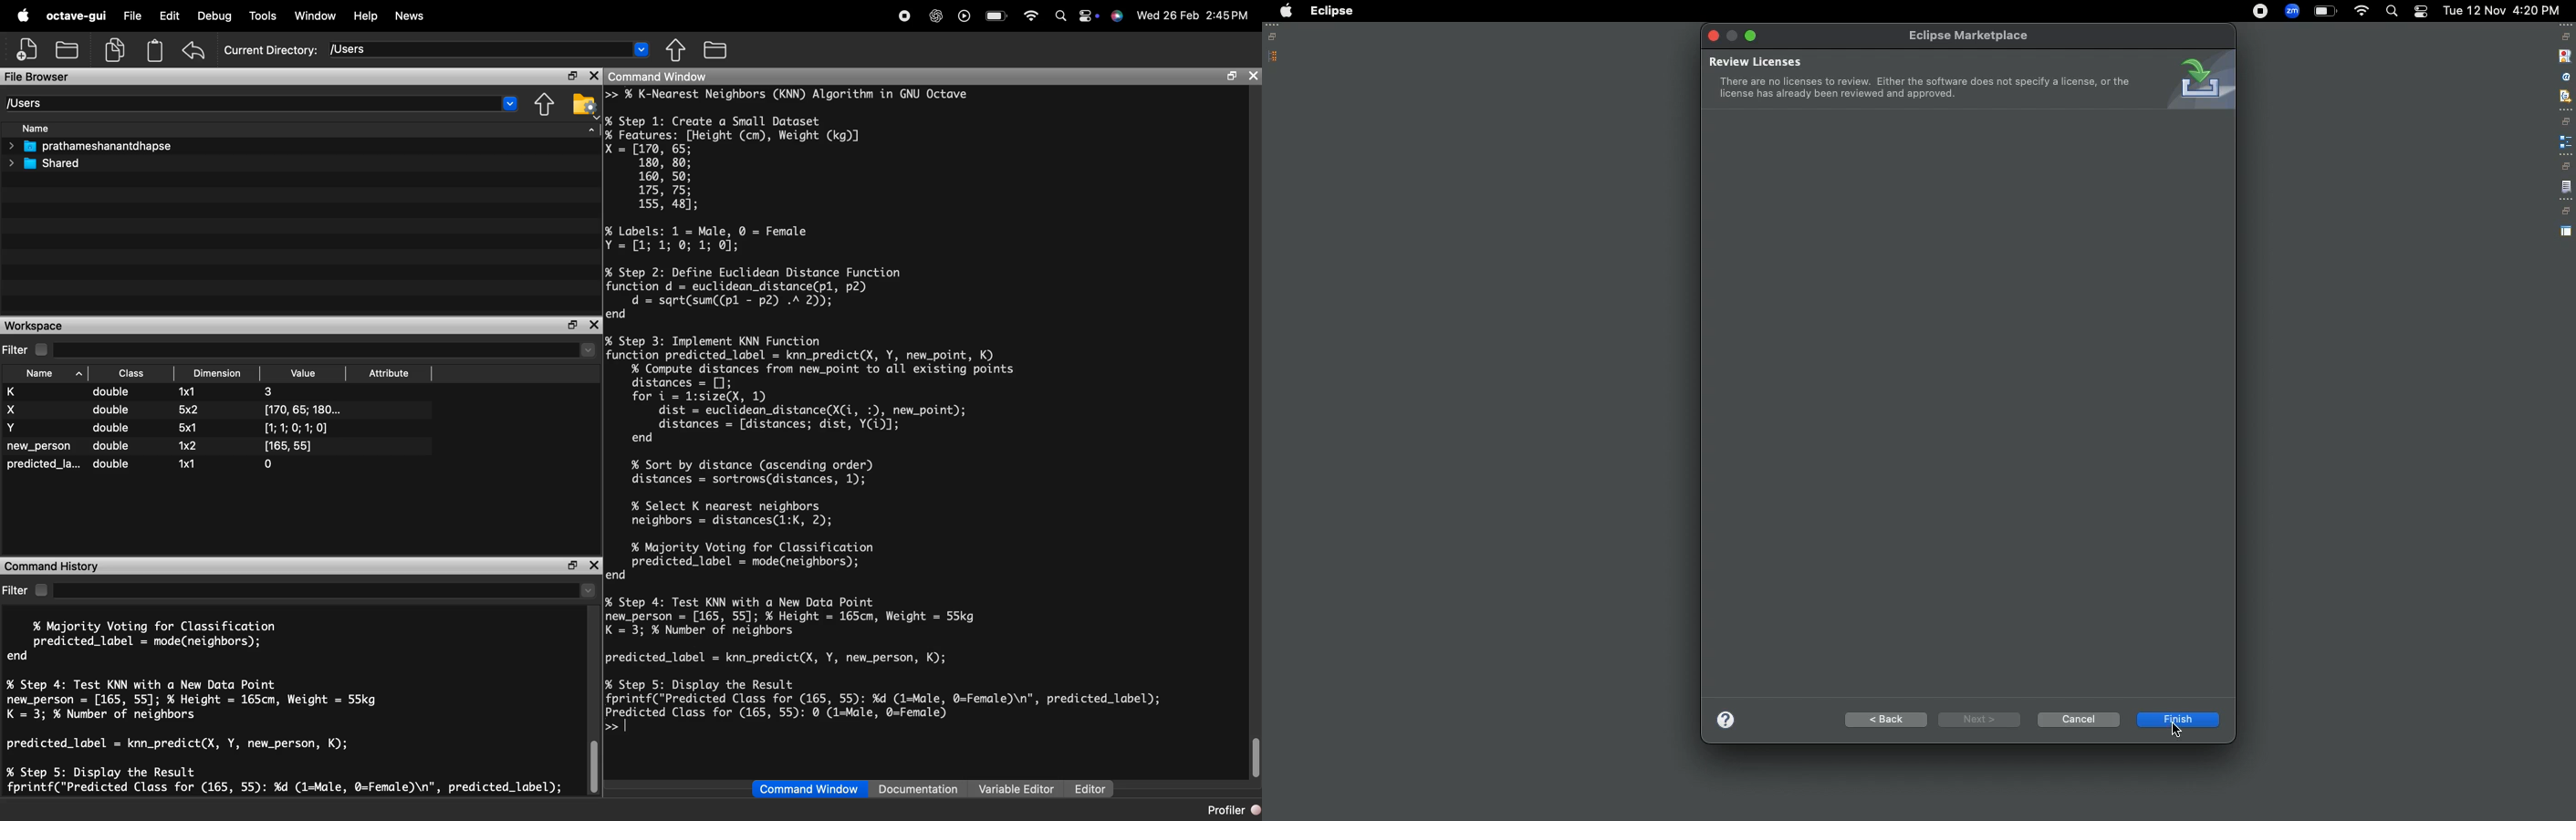  I want to click on close, so click(1713, 35).